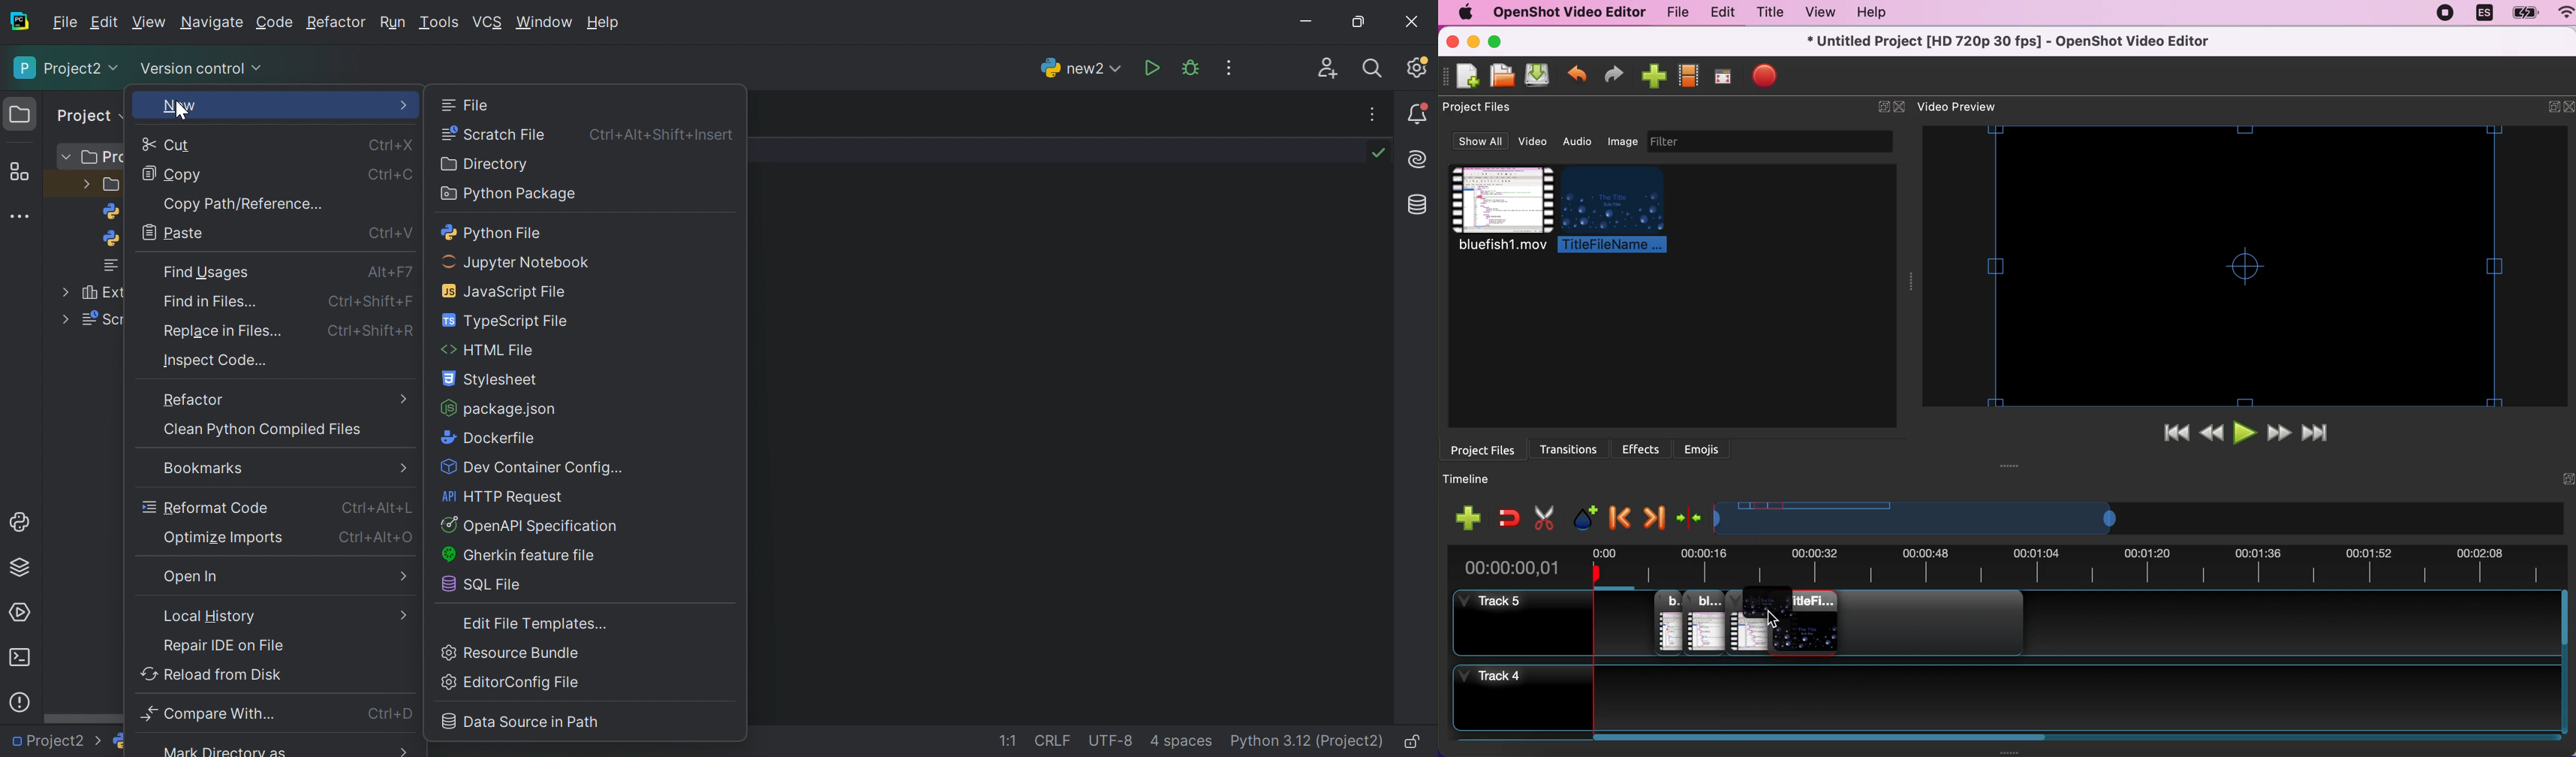 The image size is (2576, 784). What do you see at coordinates (203, 468) in the screenshot?
I see `Bookmarks` at bounding box center [203, 468].